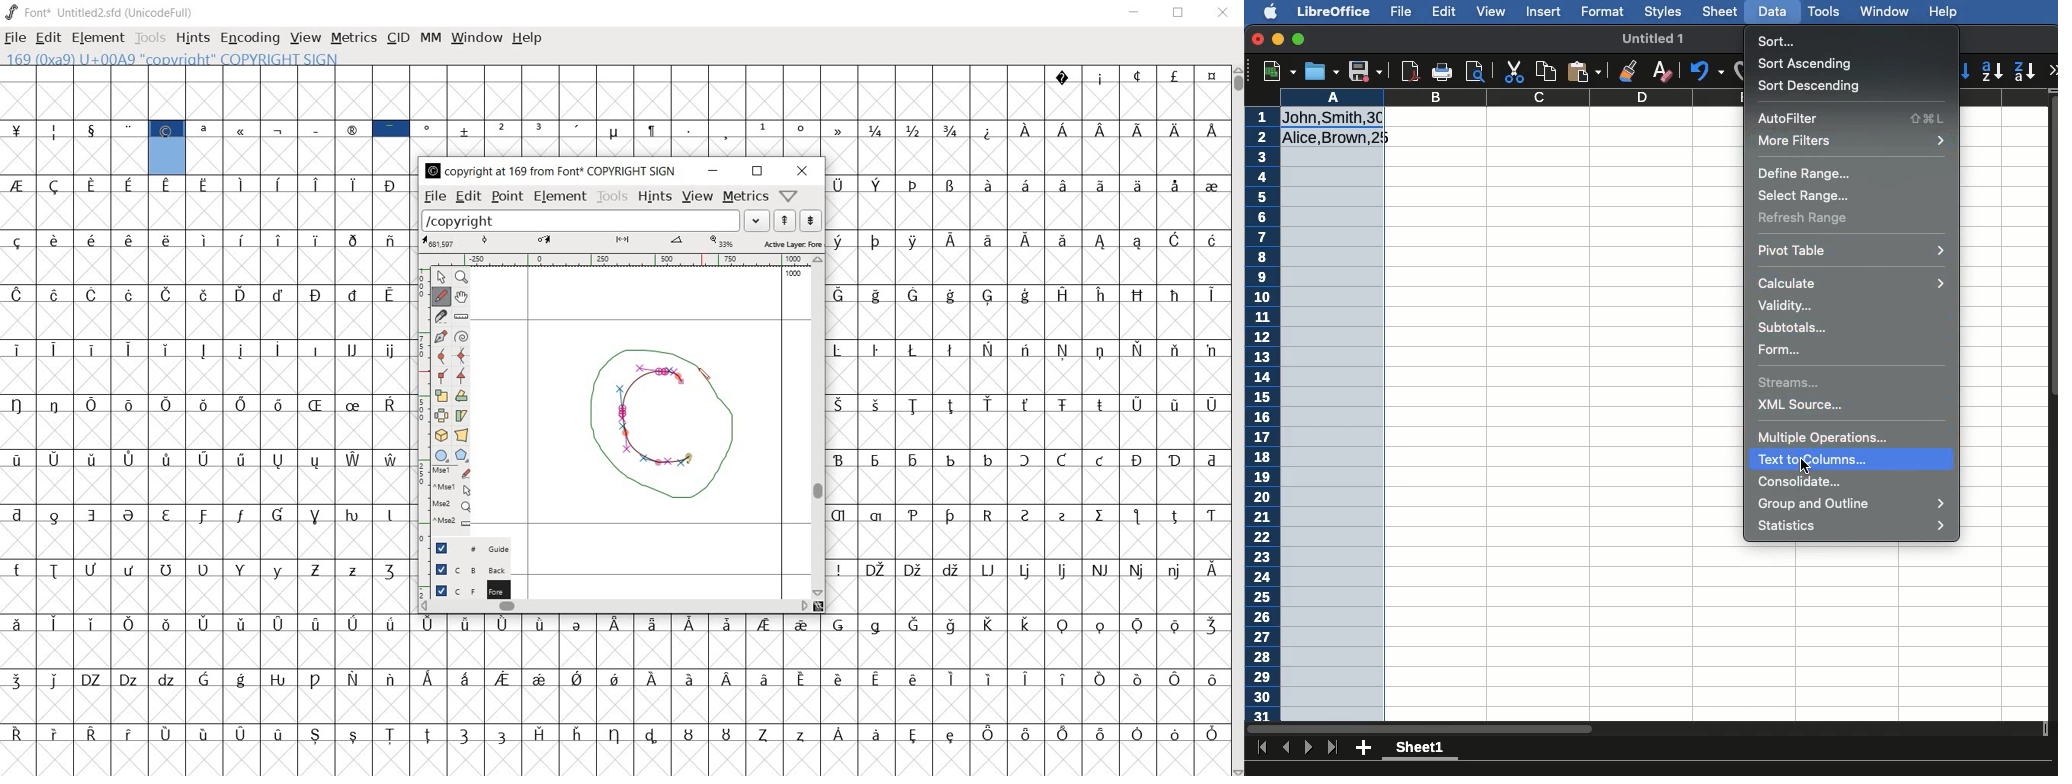 The height and width of the screenshot is (784, 2072). What do you see at coordinates (620, 260) in the screenshot?
I see `ruler` at bounding box center [620, 260].